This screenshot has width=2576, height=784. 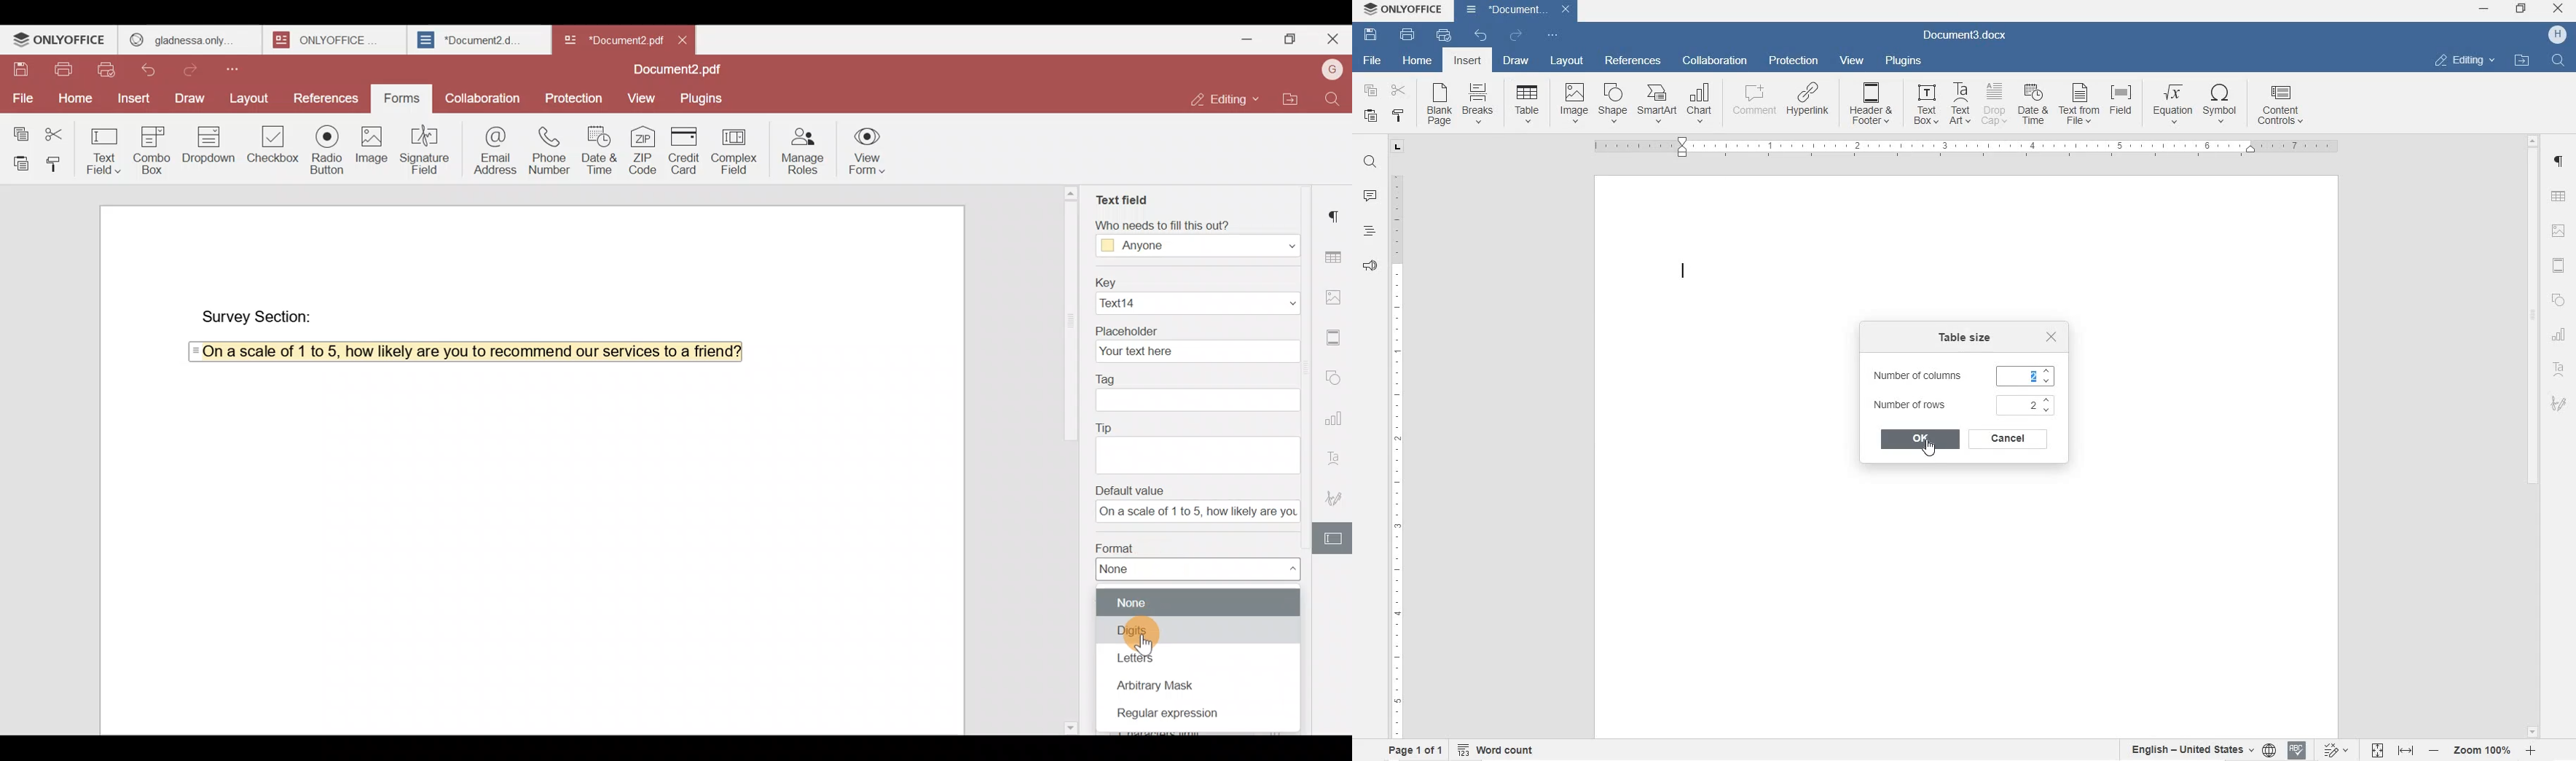 What do you see at coordinates (1515, 63) in the screenshot?
I see `DRAW` at bounding box center [1515, 63].